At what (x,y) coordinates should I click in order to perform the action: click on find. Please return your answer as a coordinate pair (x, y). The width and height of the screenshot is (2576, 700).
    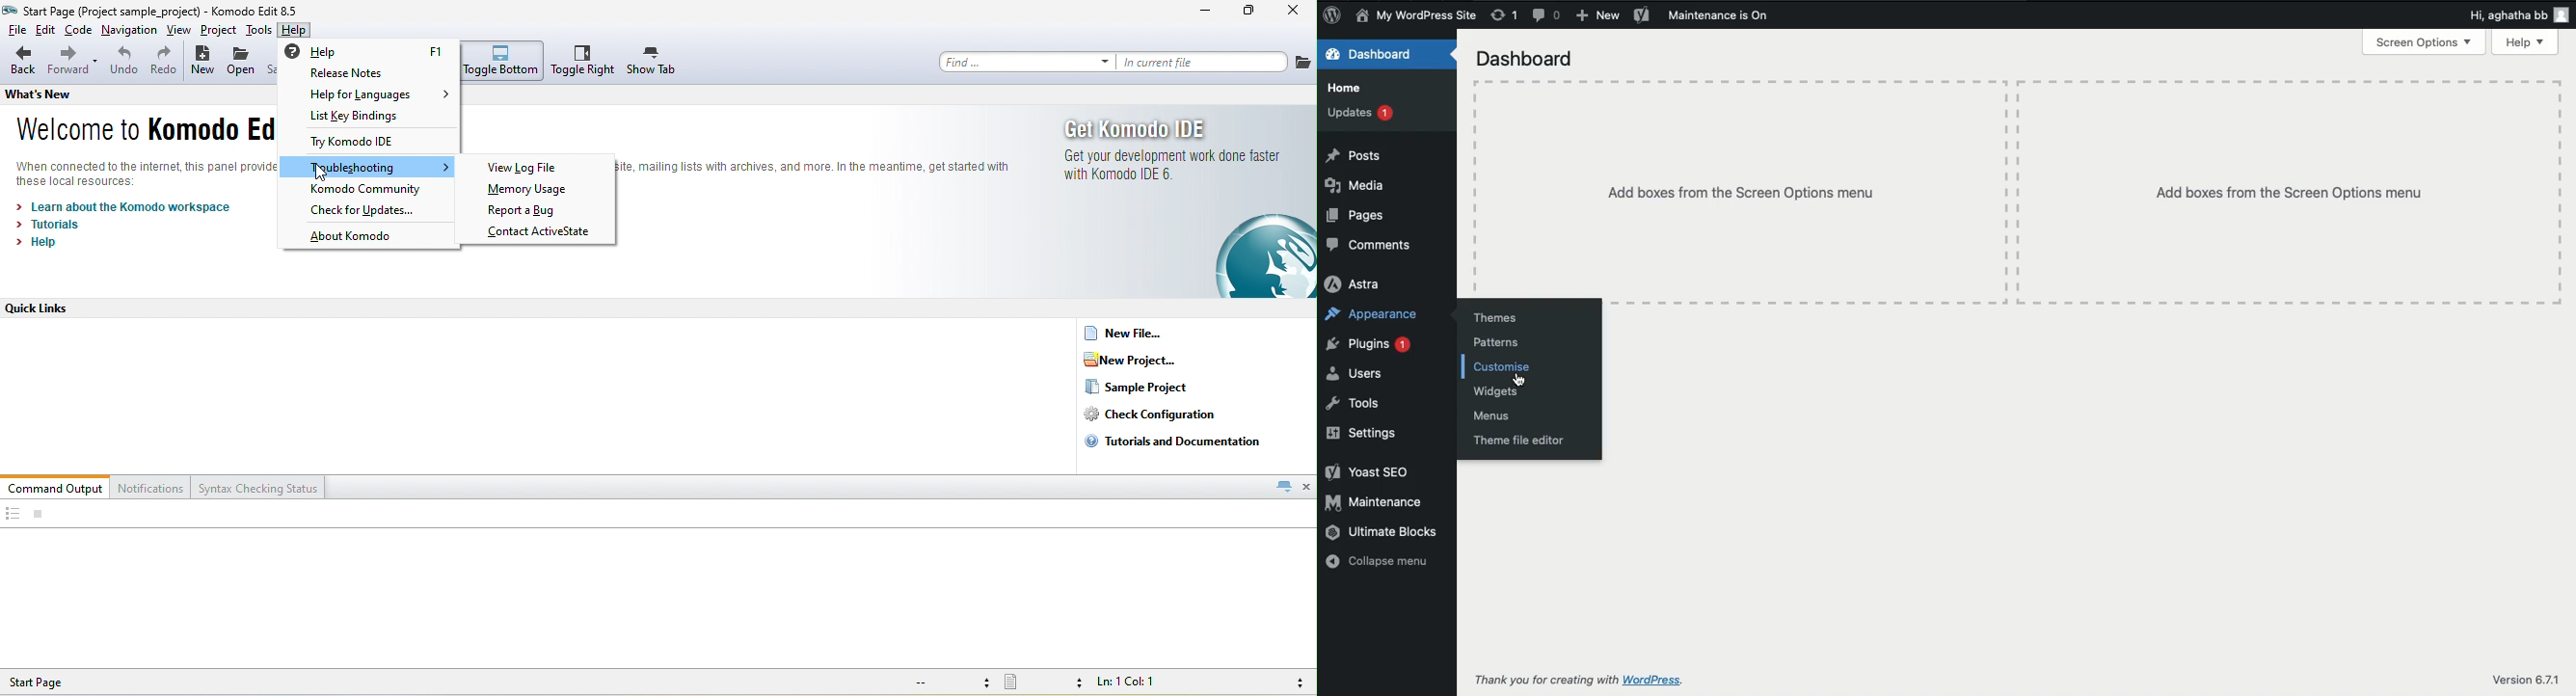
    Looking at the image, I should click on (1027, 62).